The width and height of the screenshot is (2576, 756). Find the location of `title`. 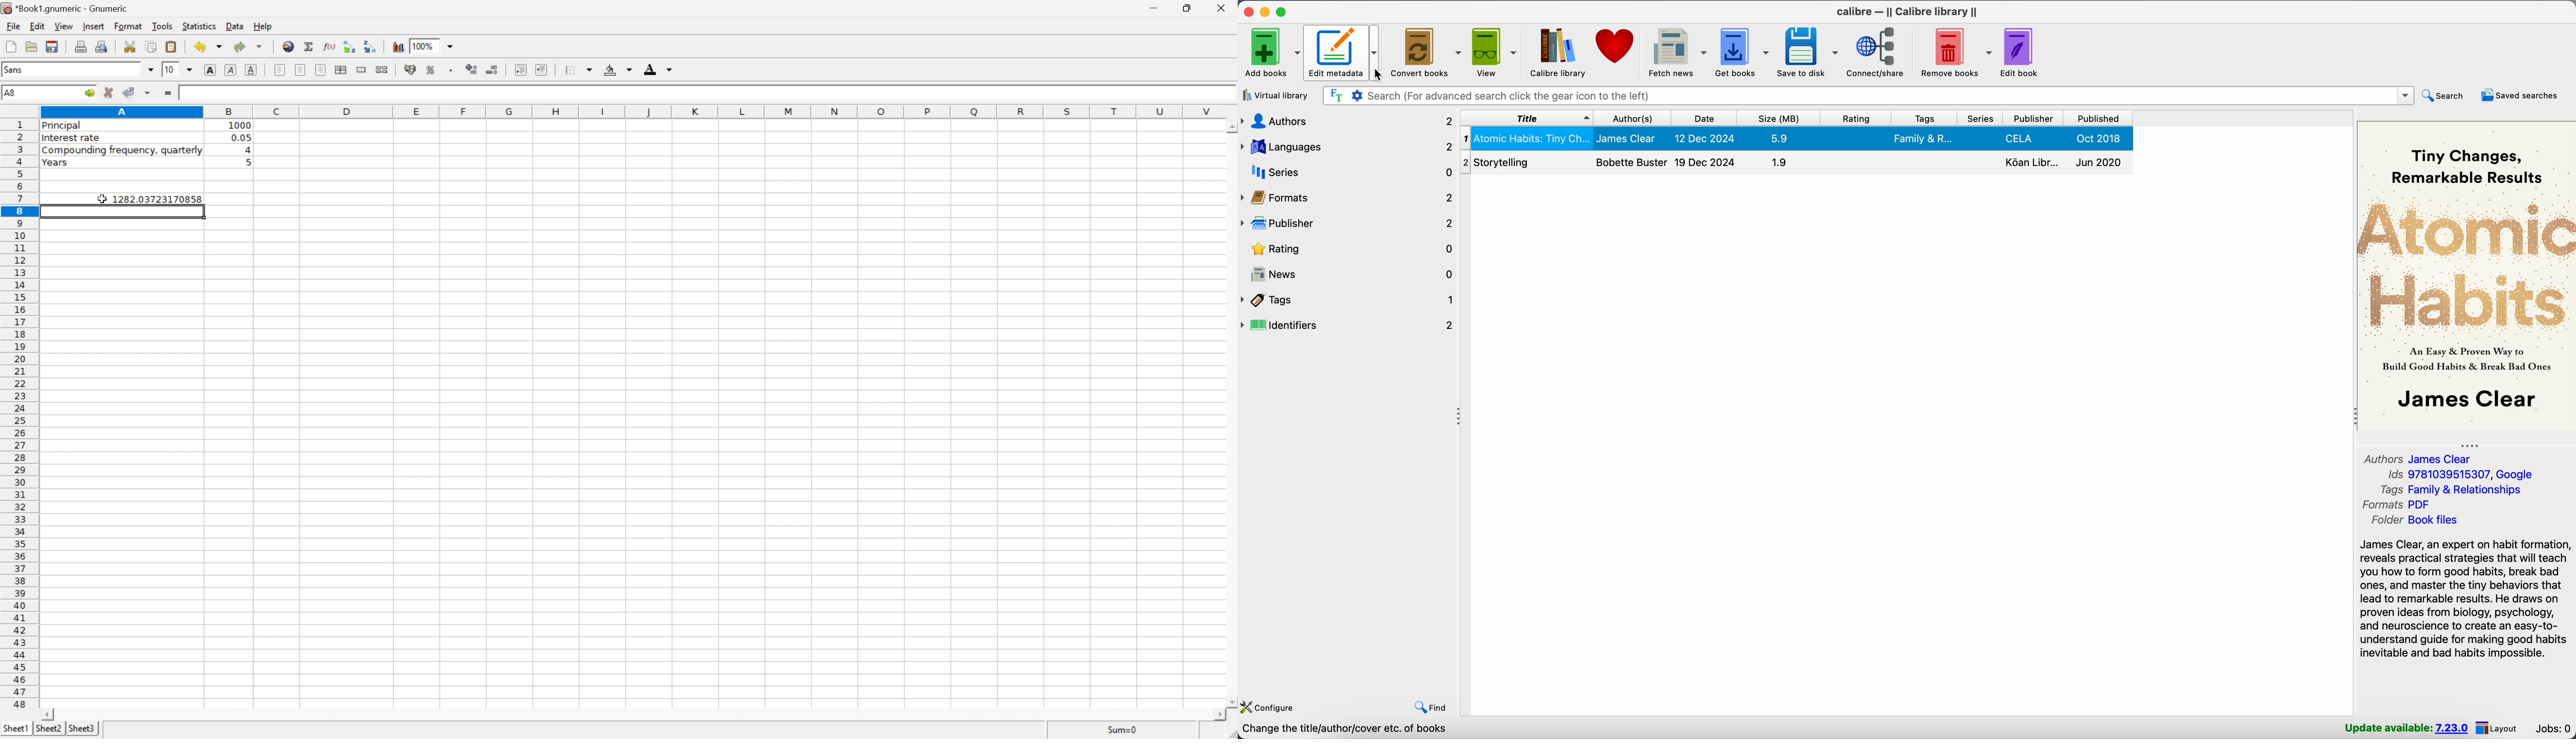

title is located at coordinates (1526, 117).